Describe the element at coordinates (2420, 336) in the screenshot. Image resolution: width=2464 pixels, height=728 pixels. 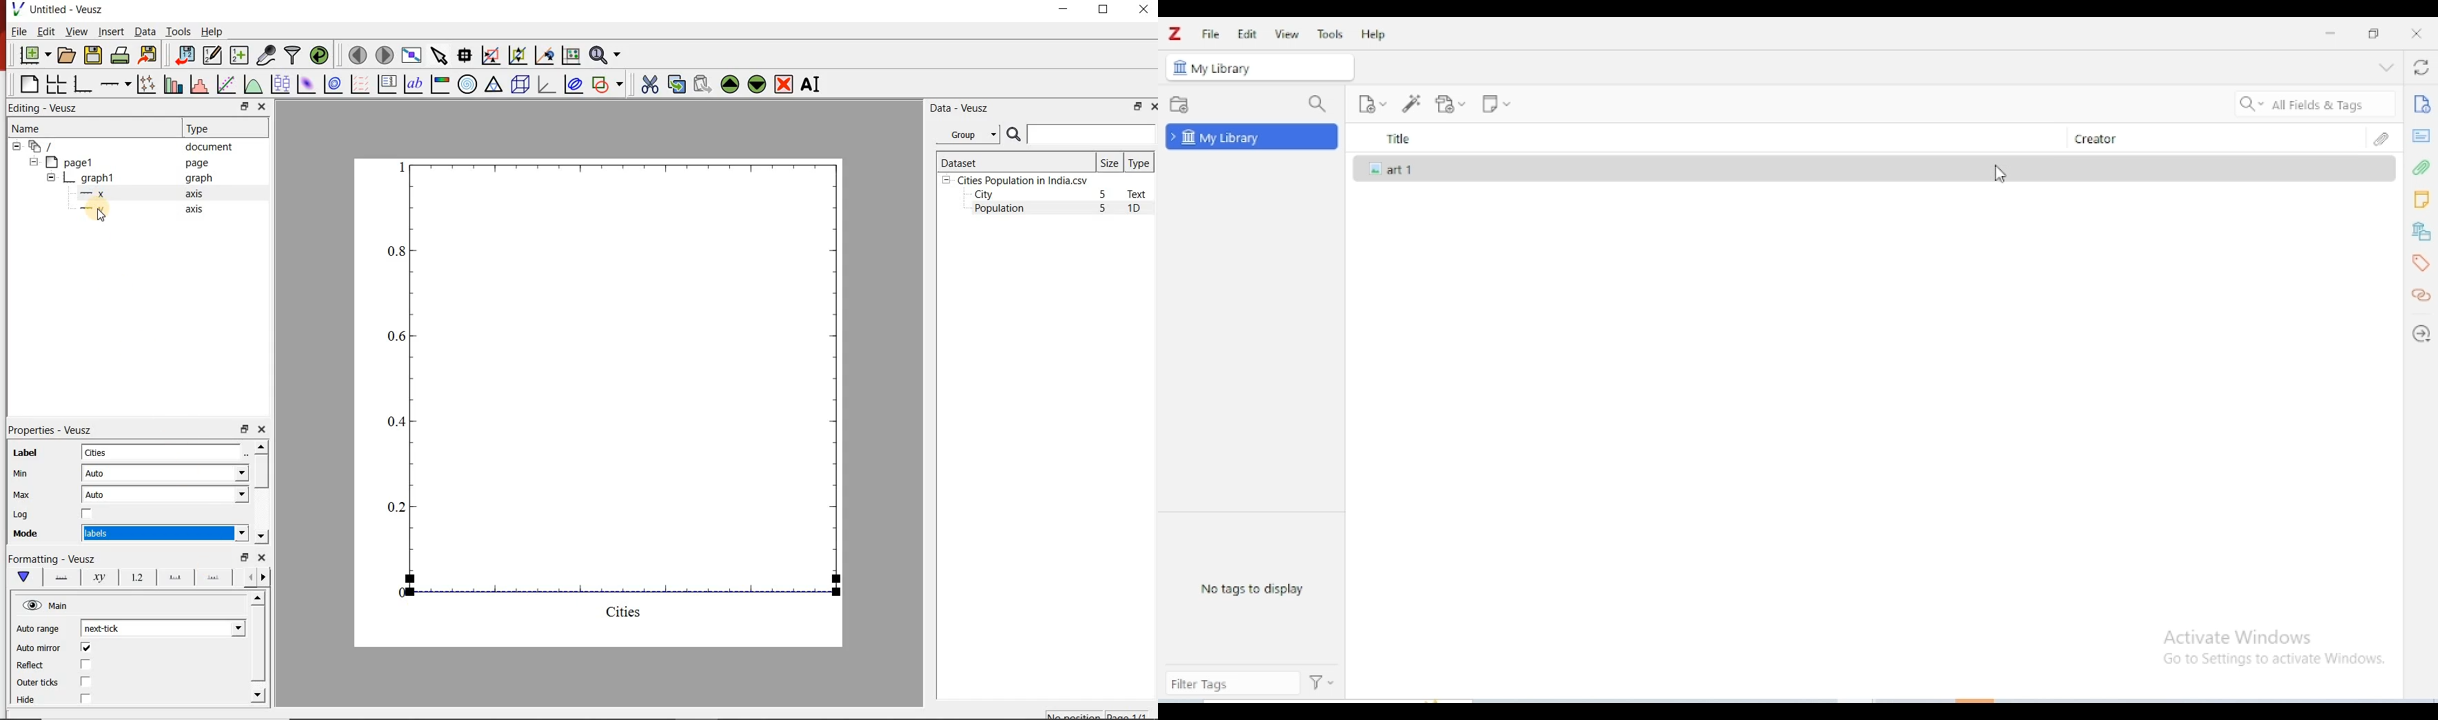
I see `locate` at that location.